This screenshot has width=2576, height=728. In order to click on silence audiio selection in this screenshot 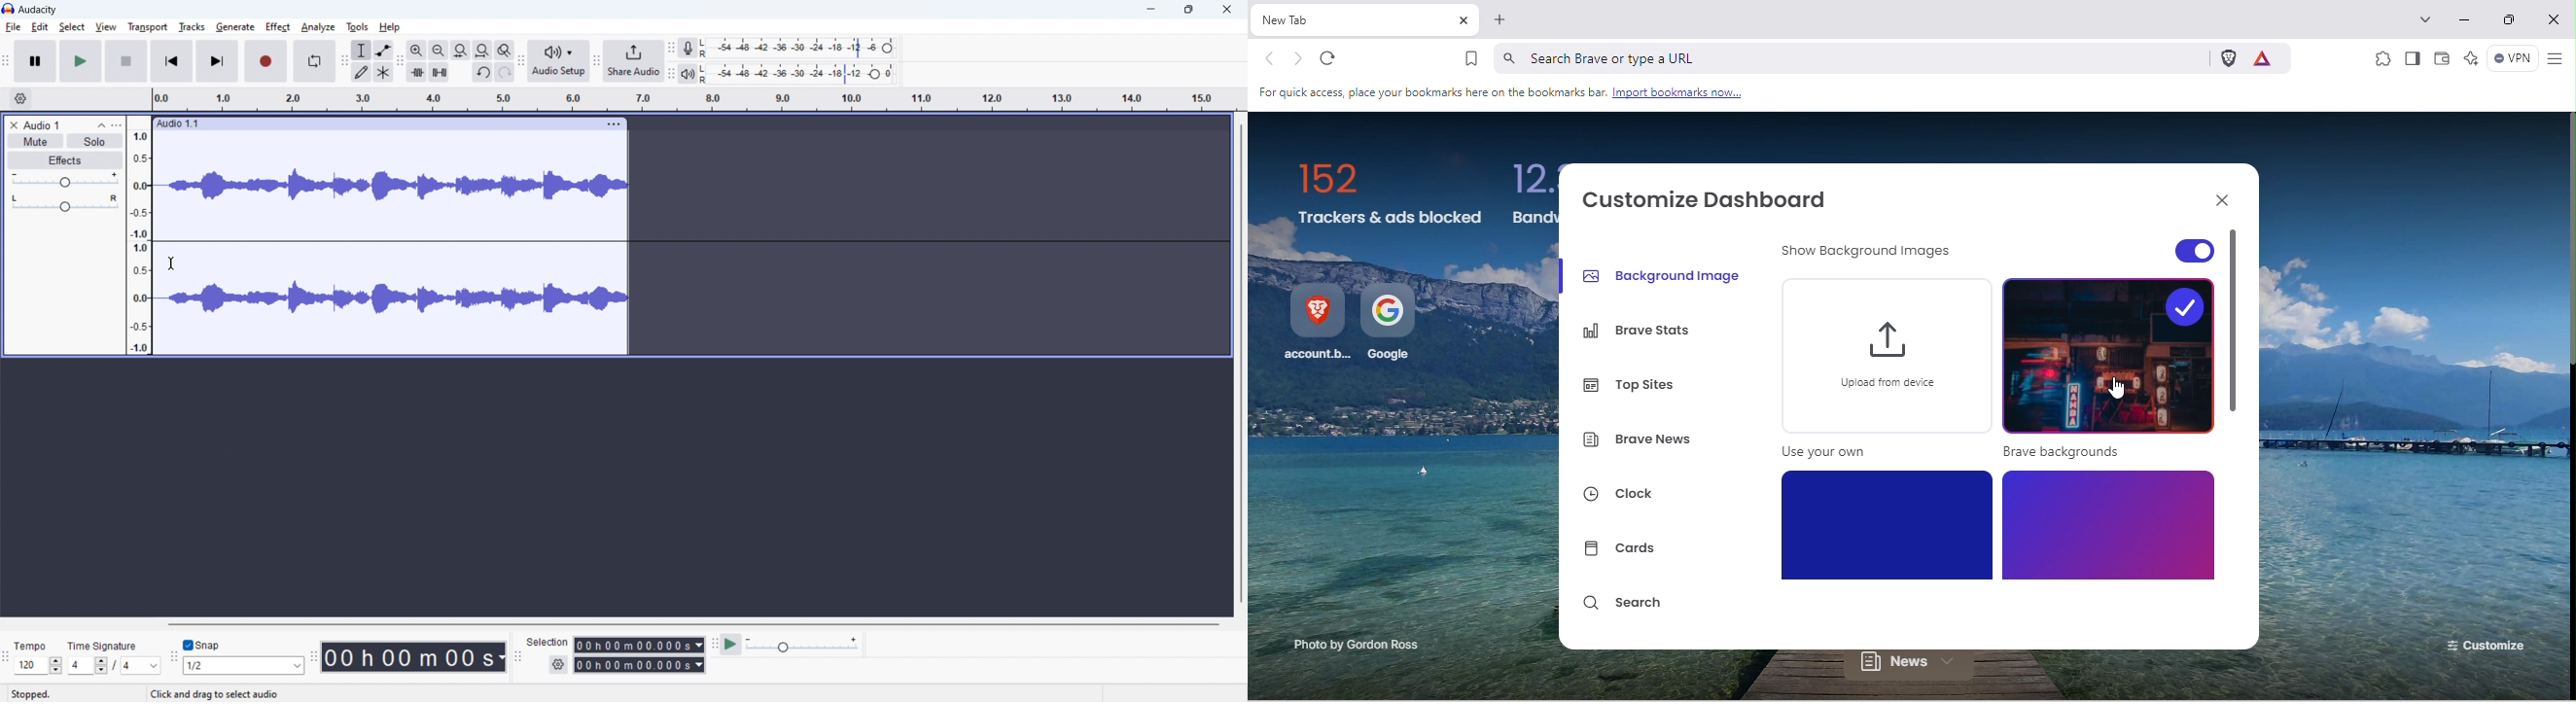, I will do `click(439, 72)`.